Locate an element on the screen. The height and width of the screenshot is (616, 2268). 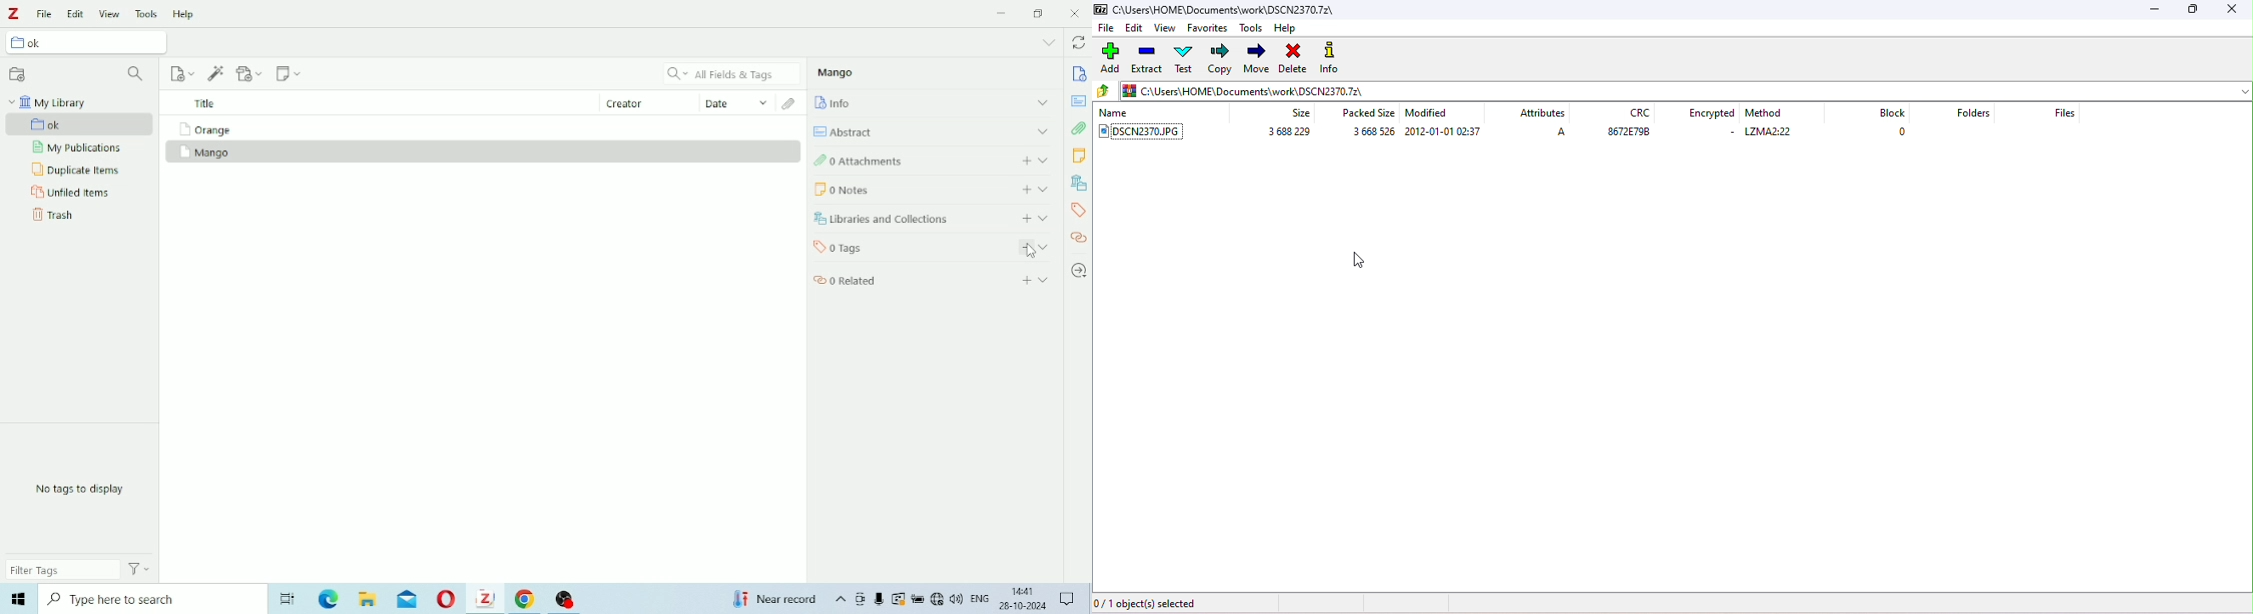
My Publications is located at coordinates (78, 148).